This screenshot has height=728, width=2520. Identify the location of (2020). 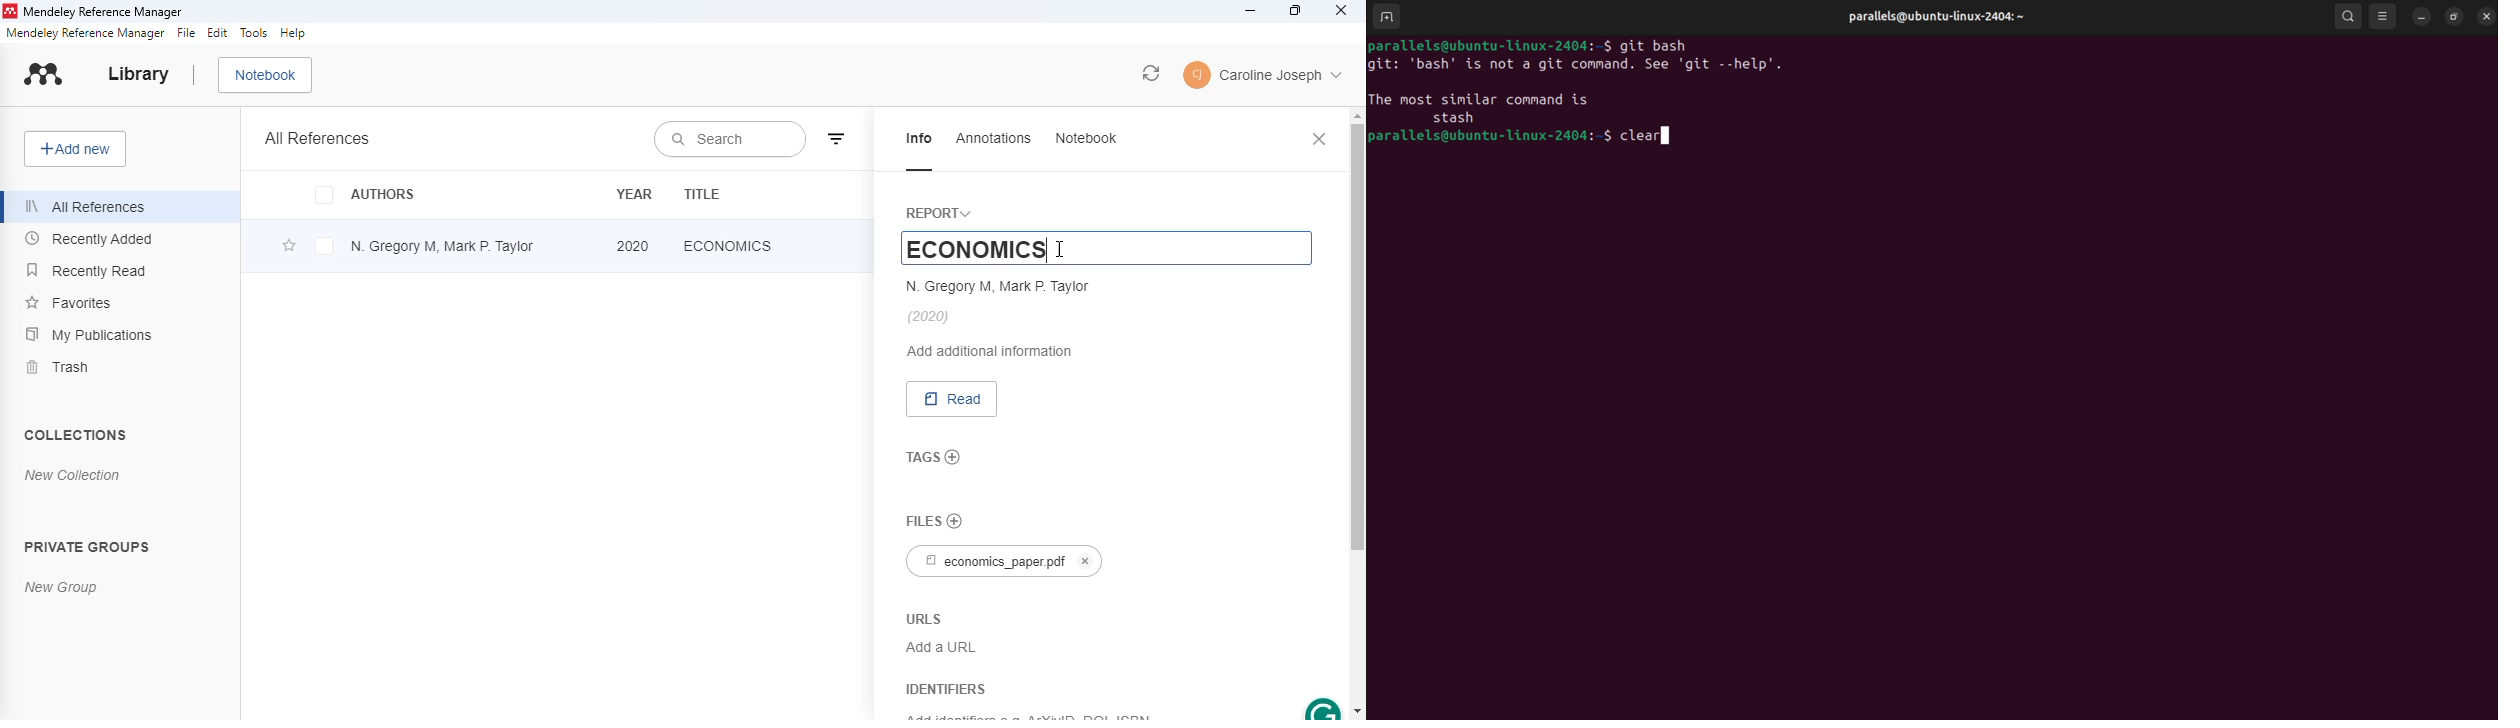
(929, 317).